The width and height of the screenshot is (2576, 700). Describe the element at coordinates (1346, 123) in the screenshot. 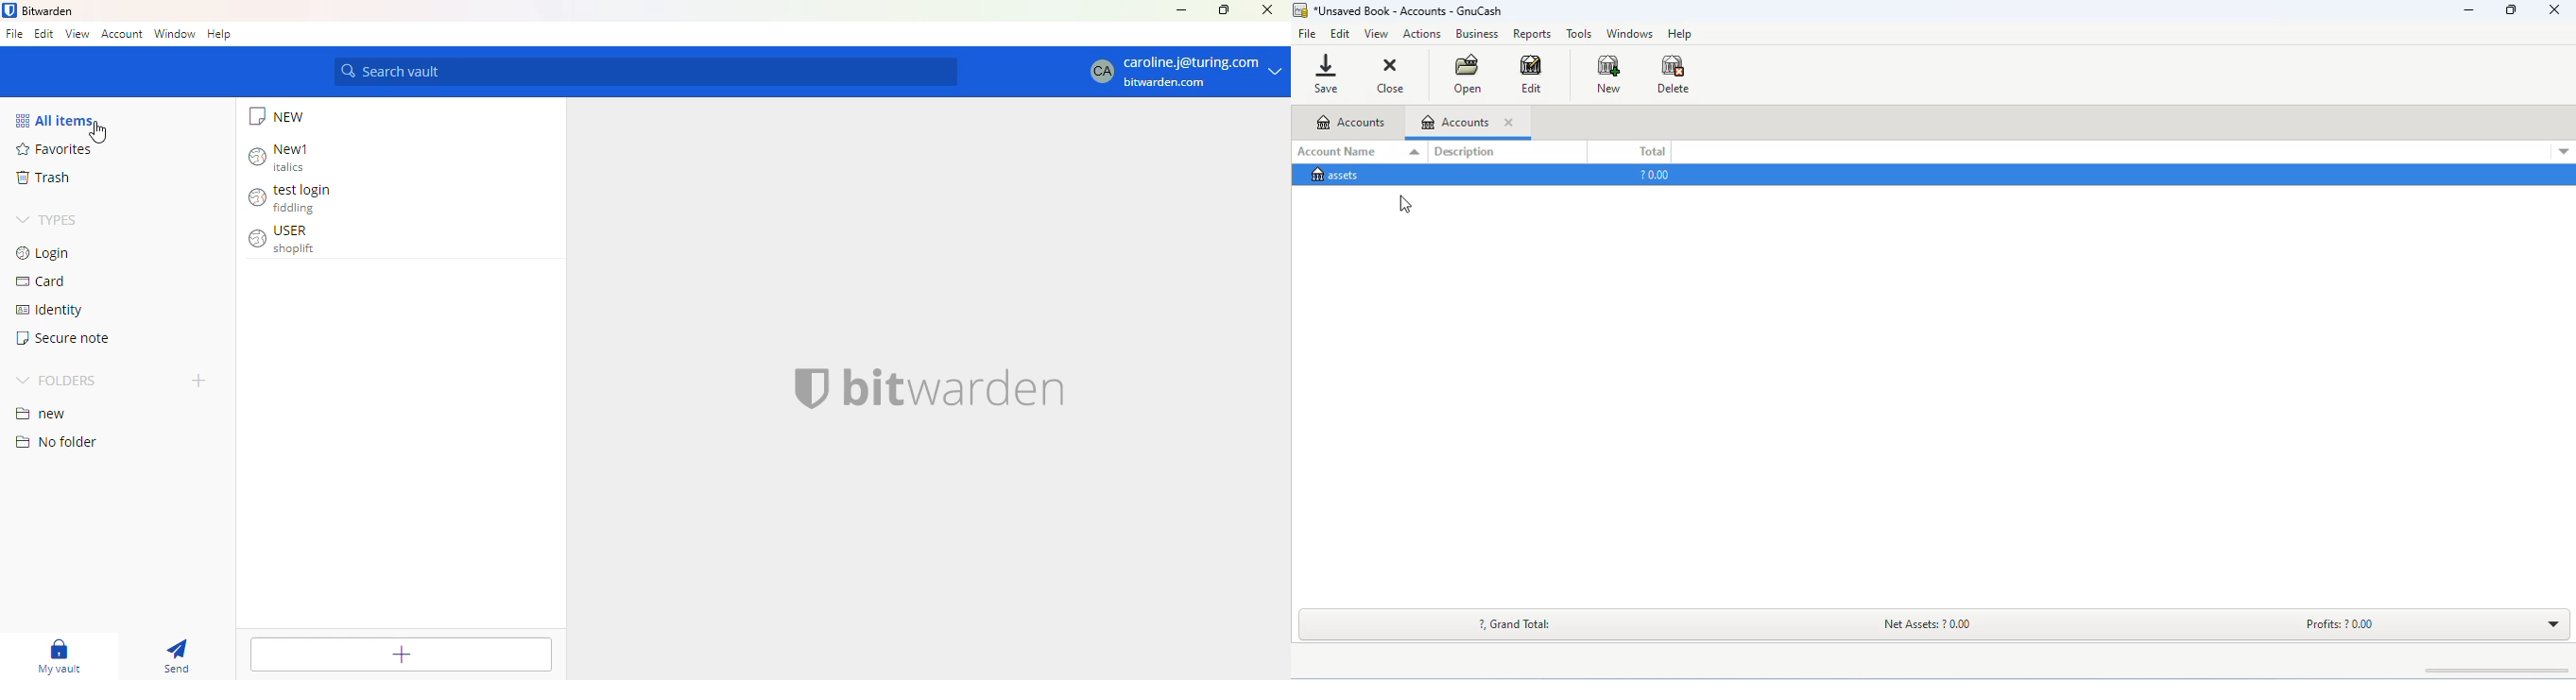

I see `accounts` at that location.